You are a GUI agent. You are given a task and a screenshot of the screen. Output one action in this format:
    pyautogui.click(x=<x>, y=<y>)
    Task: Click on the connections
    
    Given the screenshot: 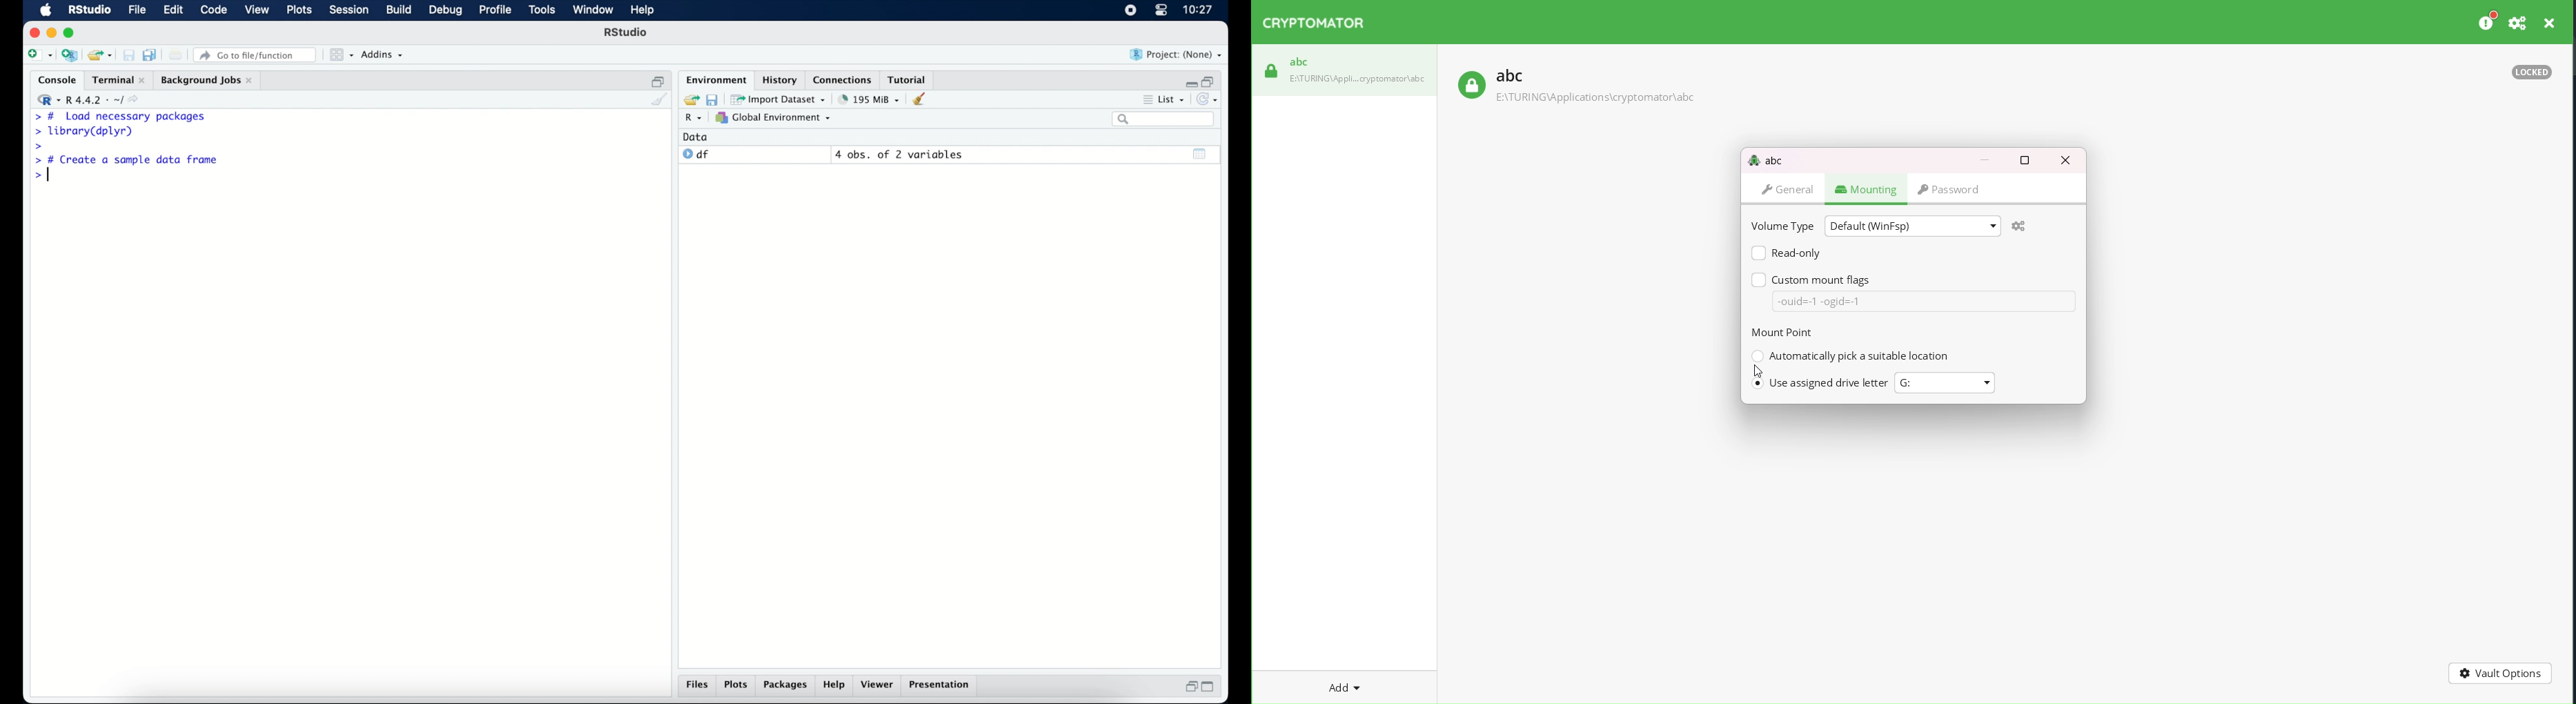 What is the action you would take?
    pyautogui.click(x=844, y=79)
    